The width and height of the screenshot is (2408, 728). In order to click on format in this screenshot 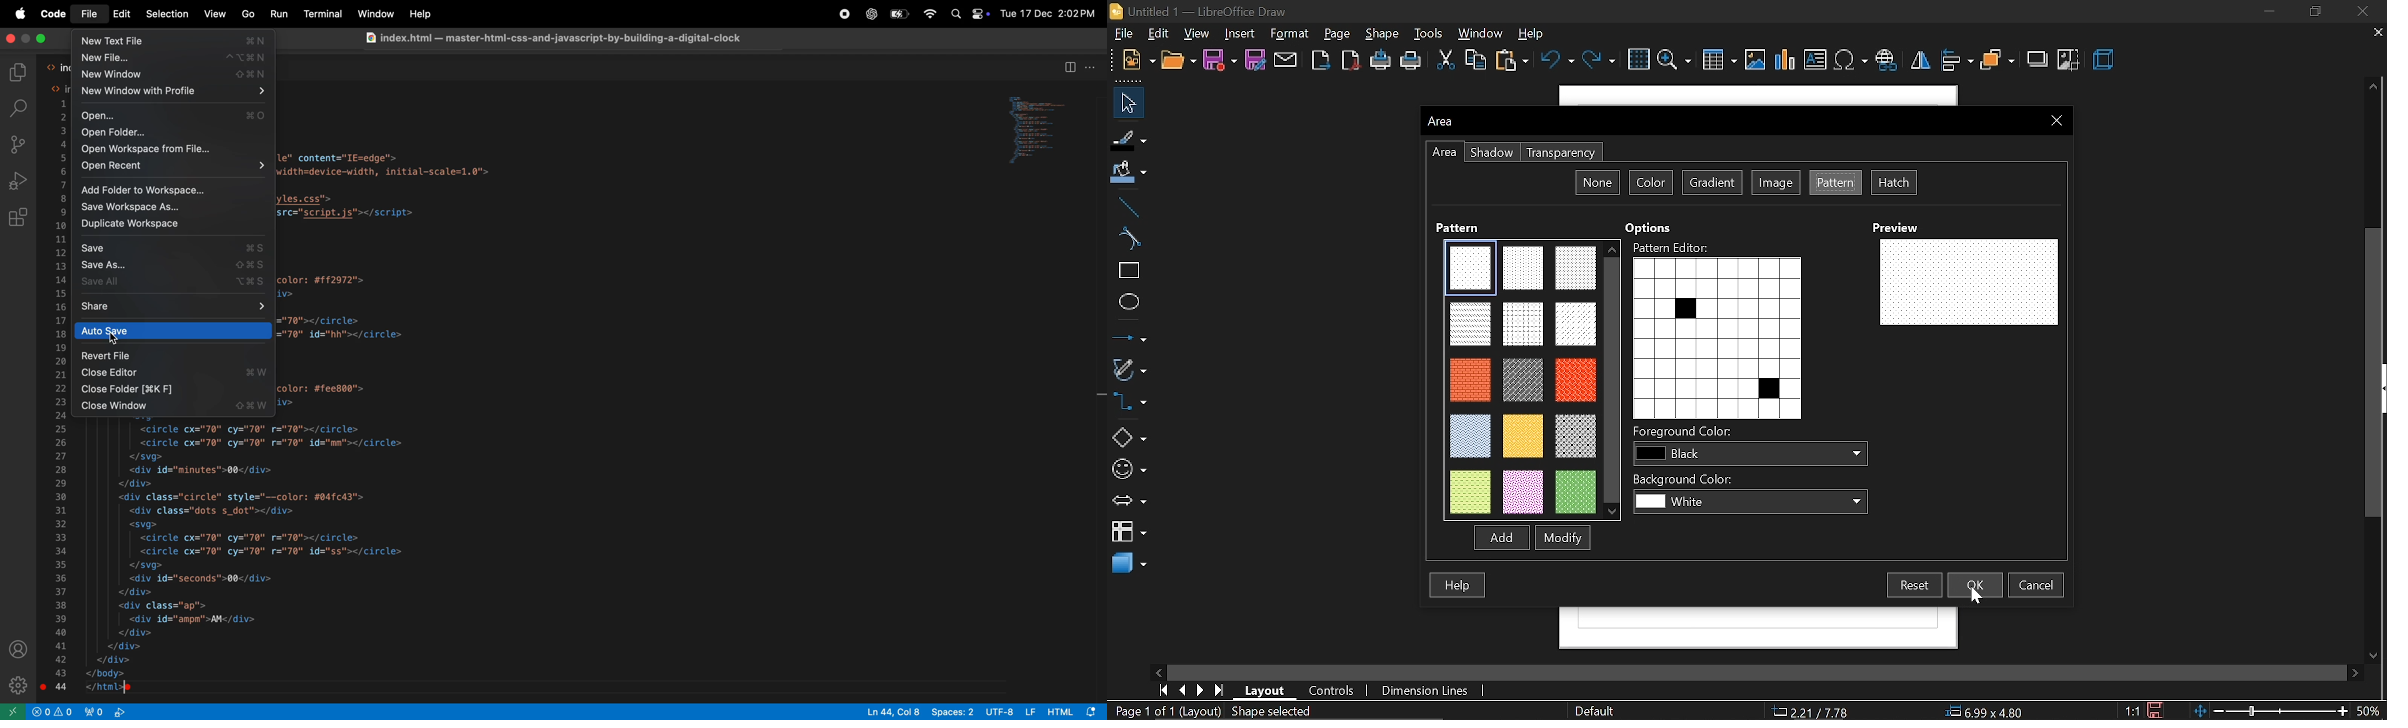, I will do `click(1293, 33)`.